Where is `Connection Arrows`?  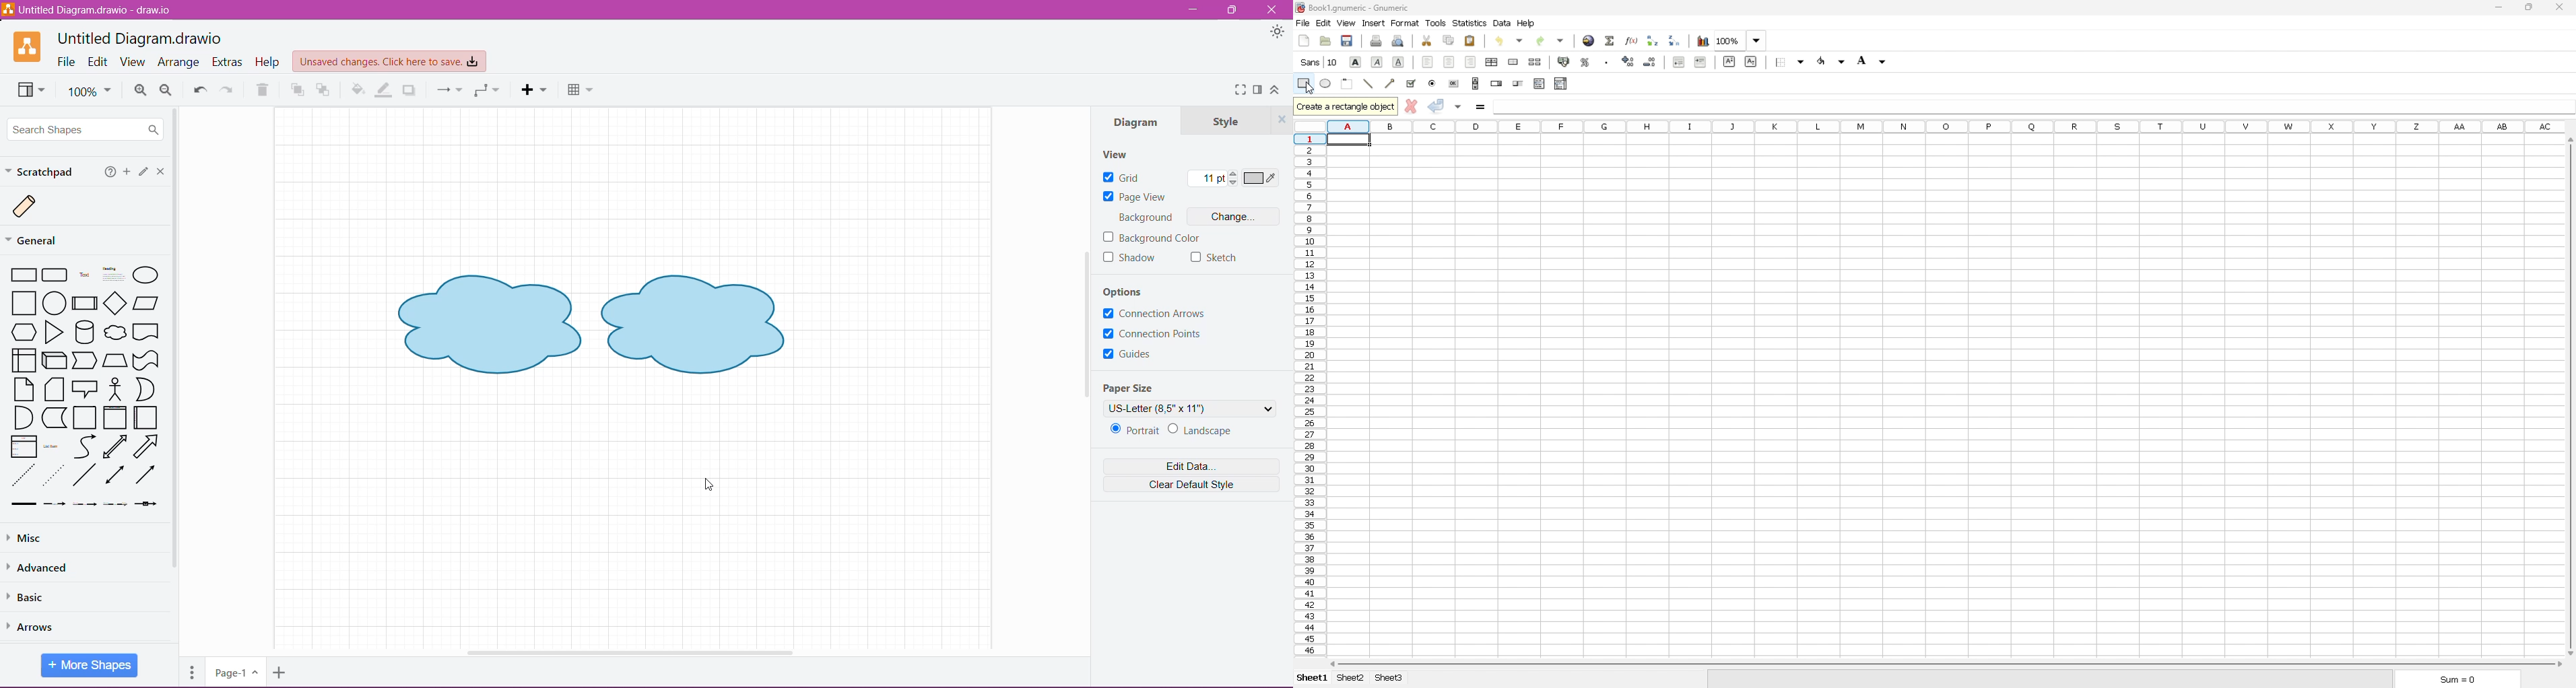 Connection Arrows is located at coordinates (1154, 312).